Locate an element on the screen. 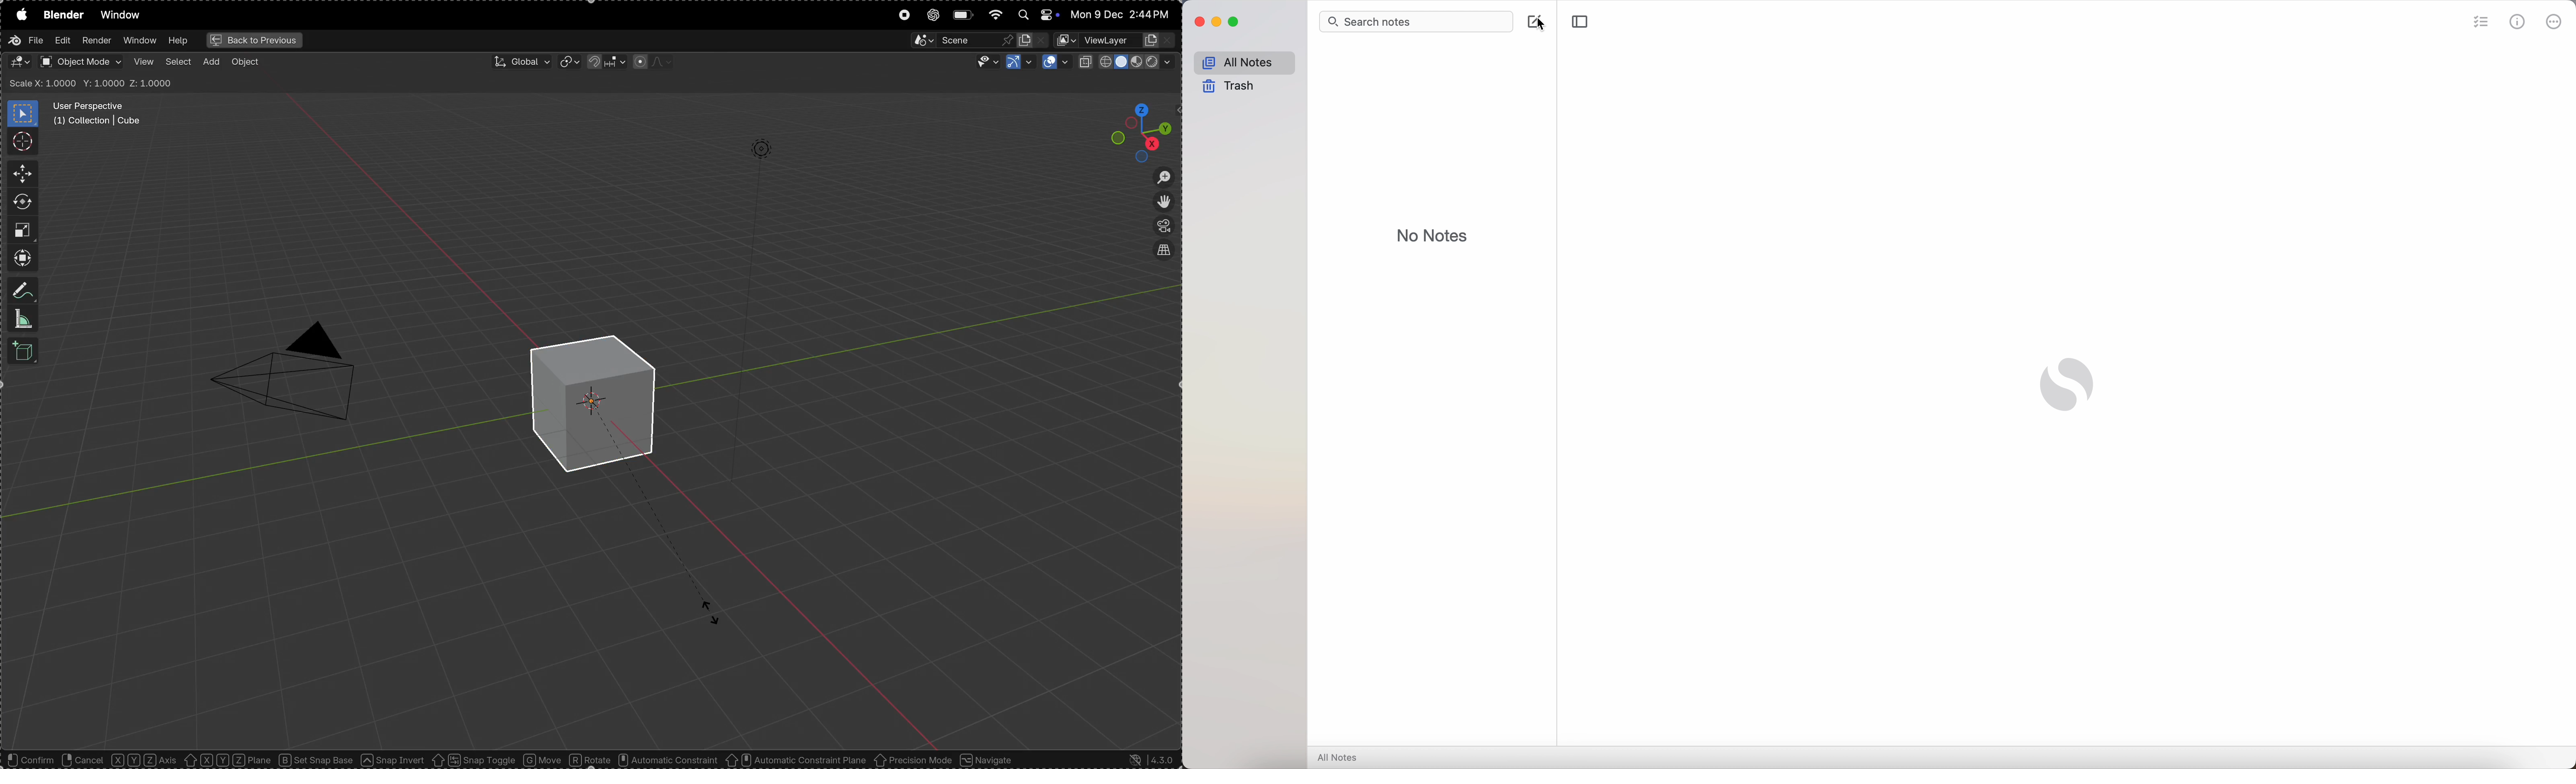 The width and height of the screenshot is (2576, 784). close Simplenote is located at coordinates (1197, 22).